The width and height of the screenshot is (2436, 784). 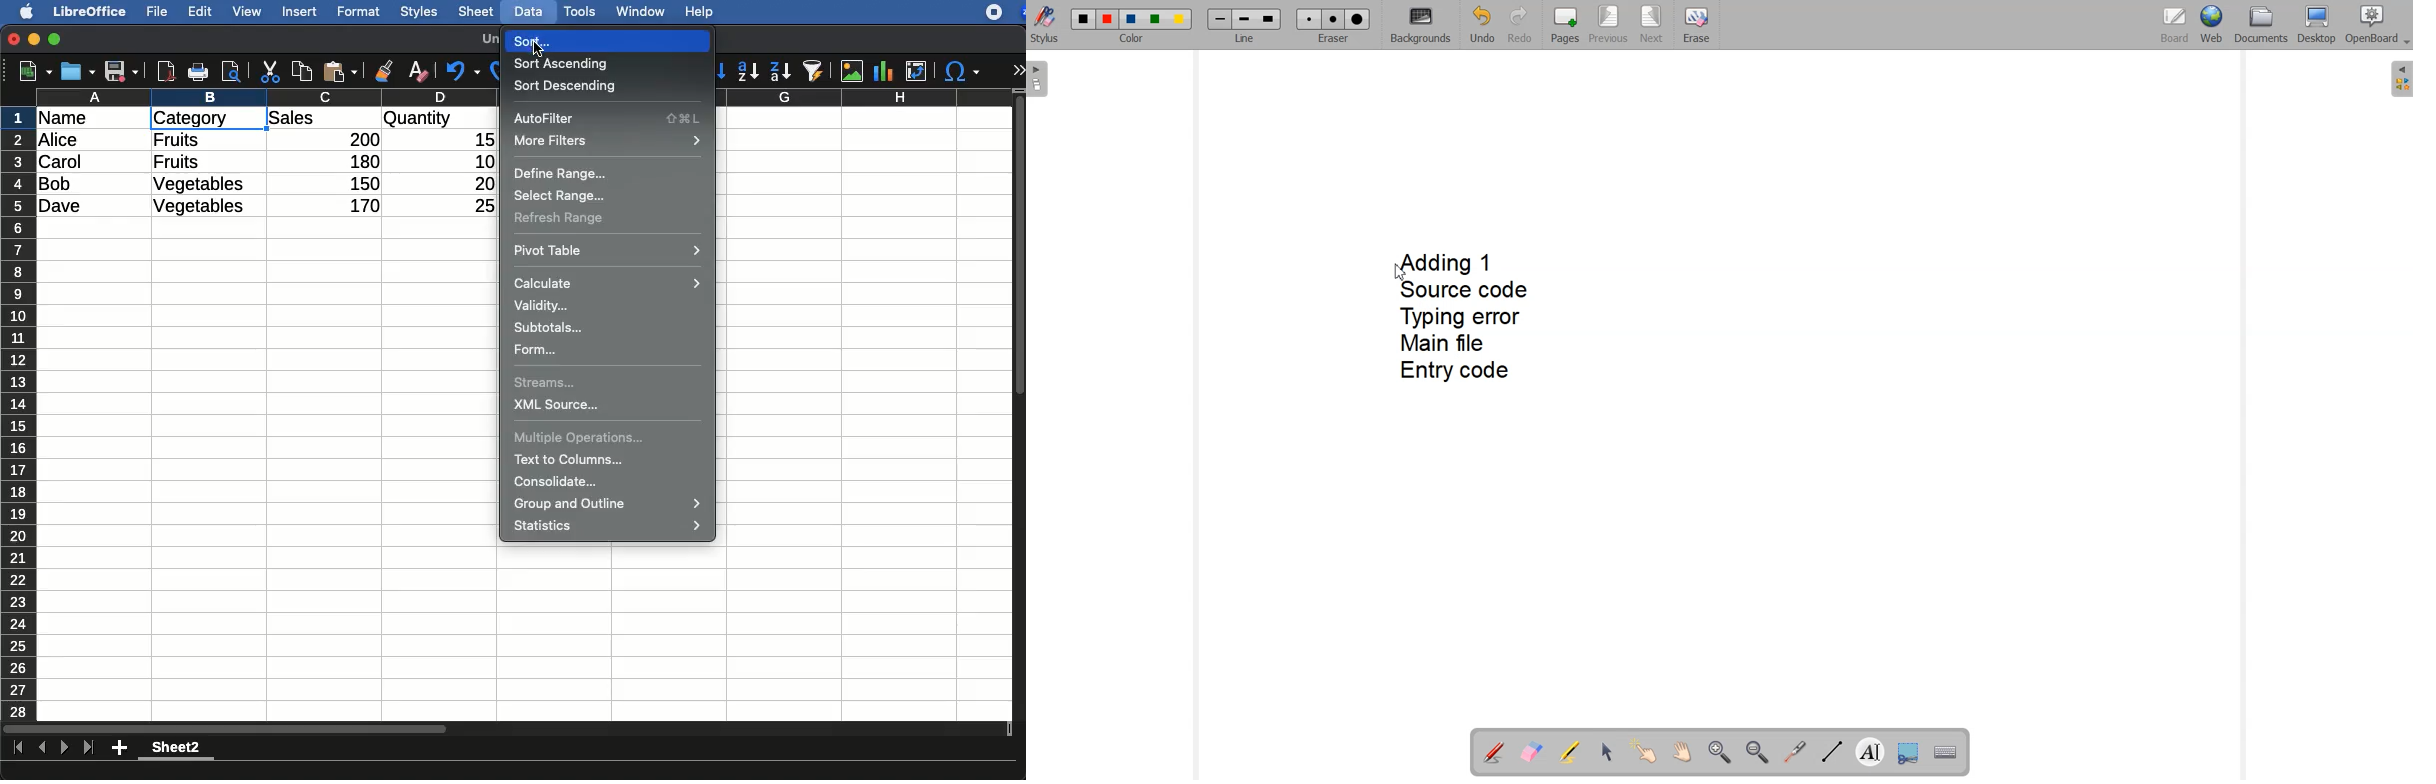 What do you see at coordinates (581, 11) in the screenshot?
I see `tools` at bounding box center [581, 11].